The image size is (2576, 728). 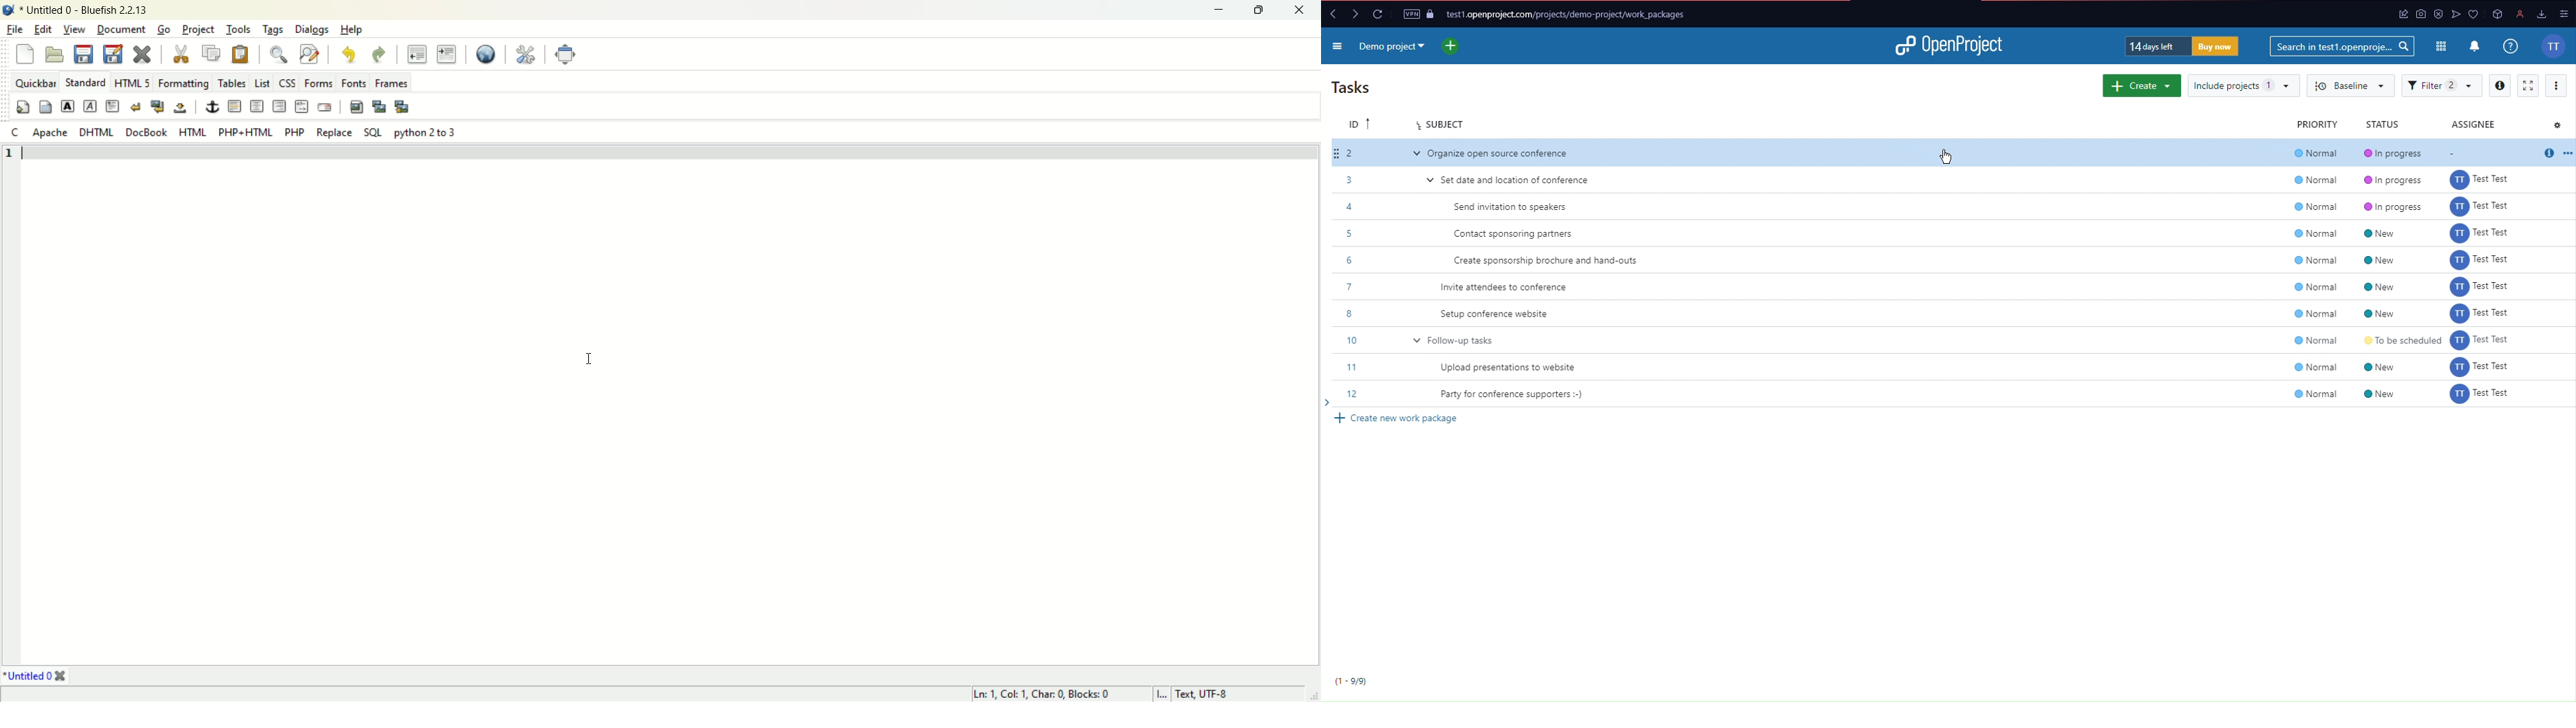 What do you see at coordinates (525, 54) in the screenshot?
I see `preferences` at bounding box center [525, 54].